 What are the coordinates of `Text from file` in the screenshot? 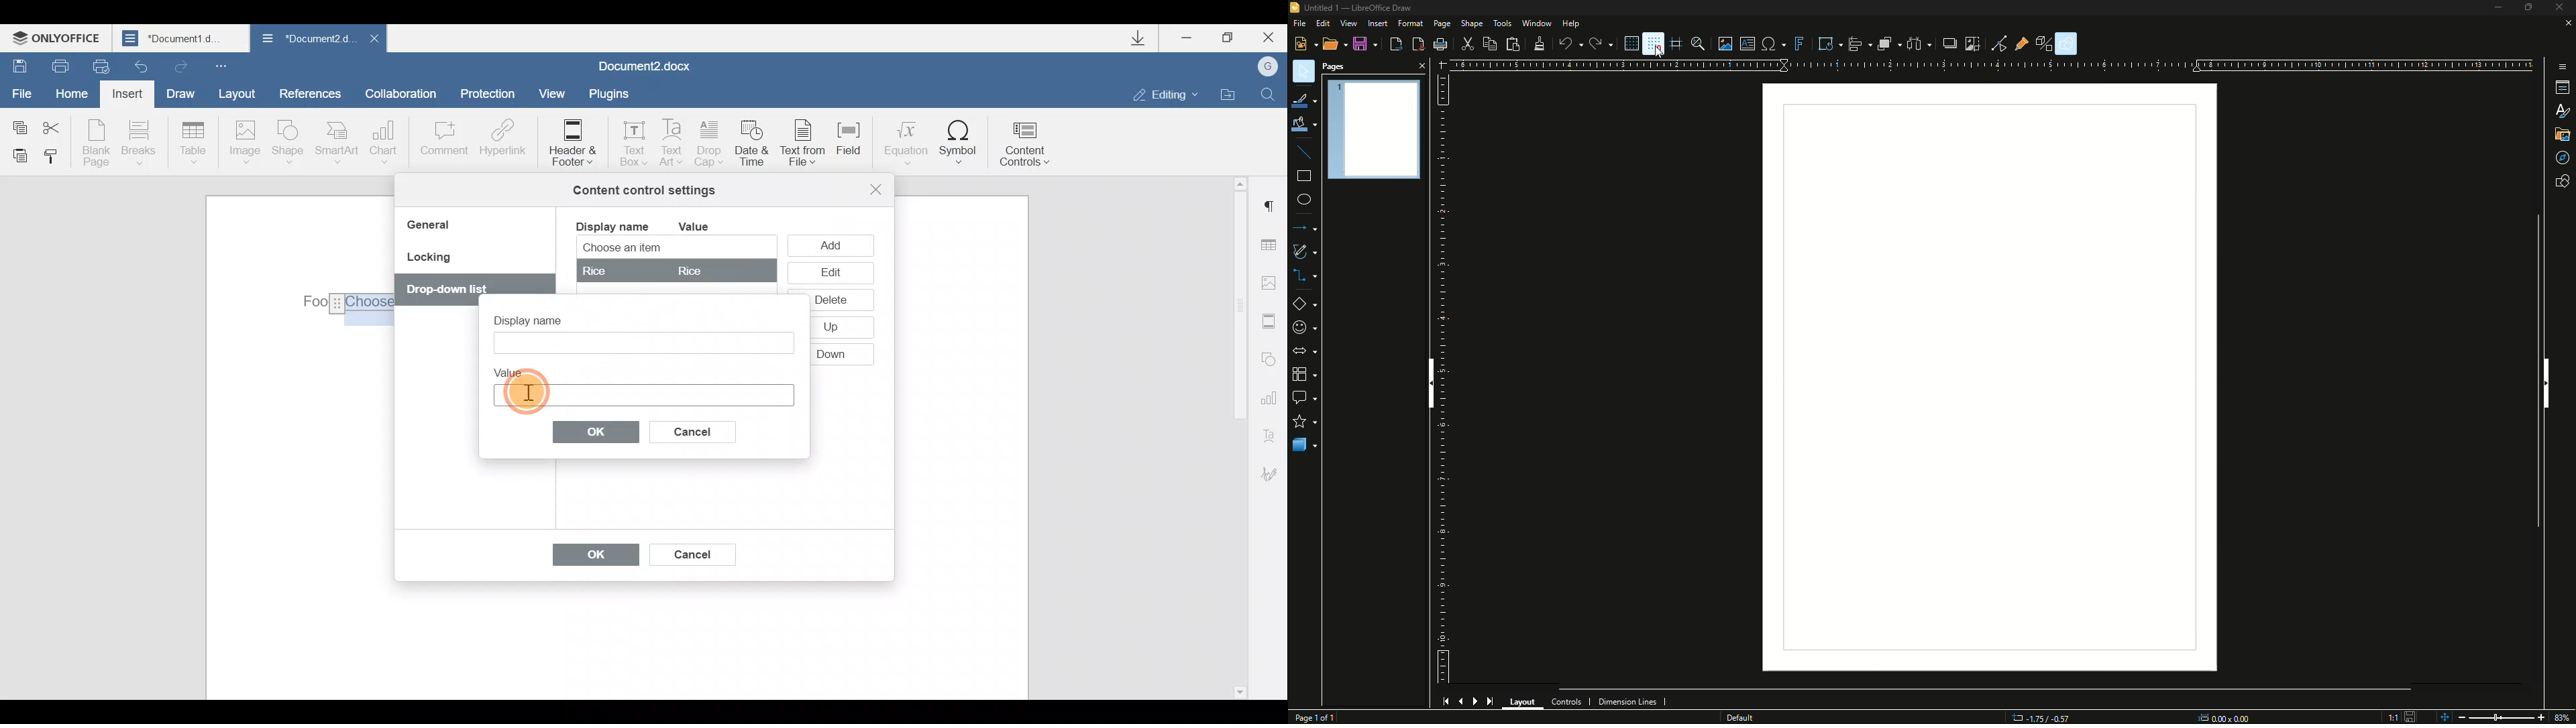 It's located at (806, 144).